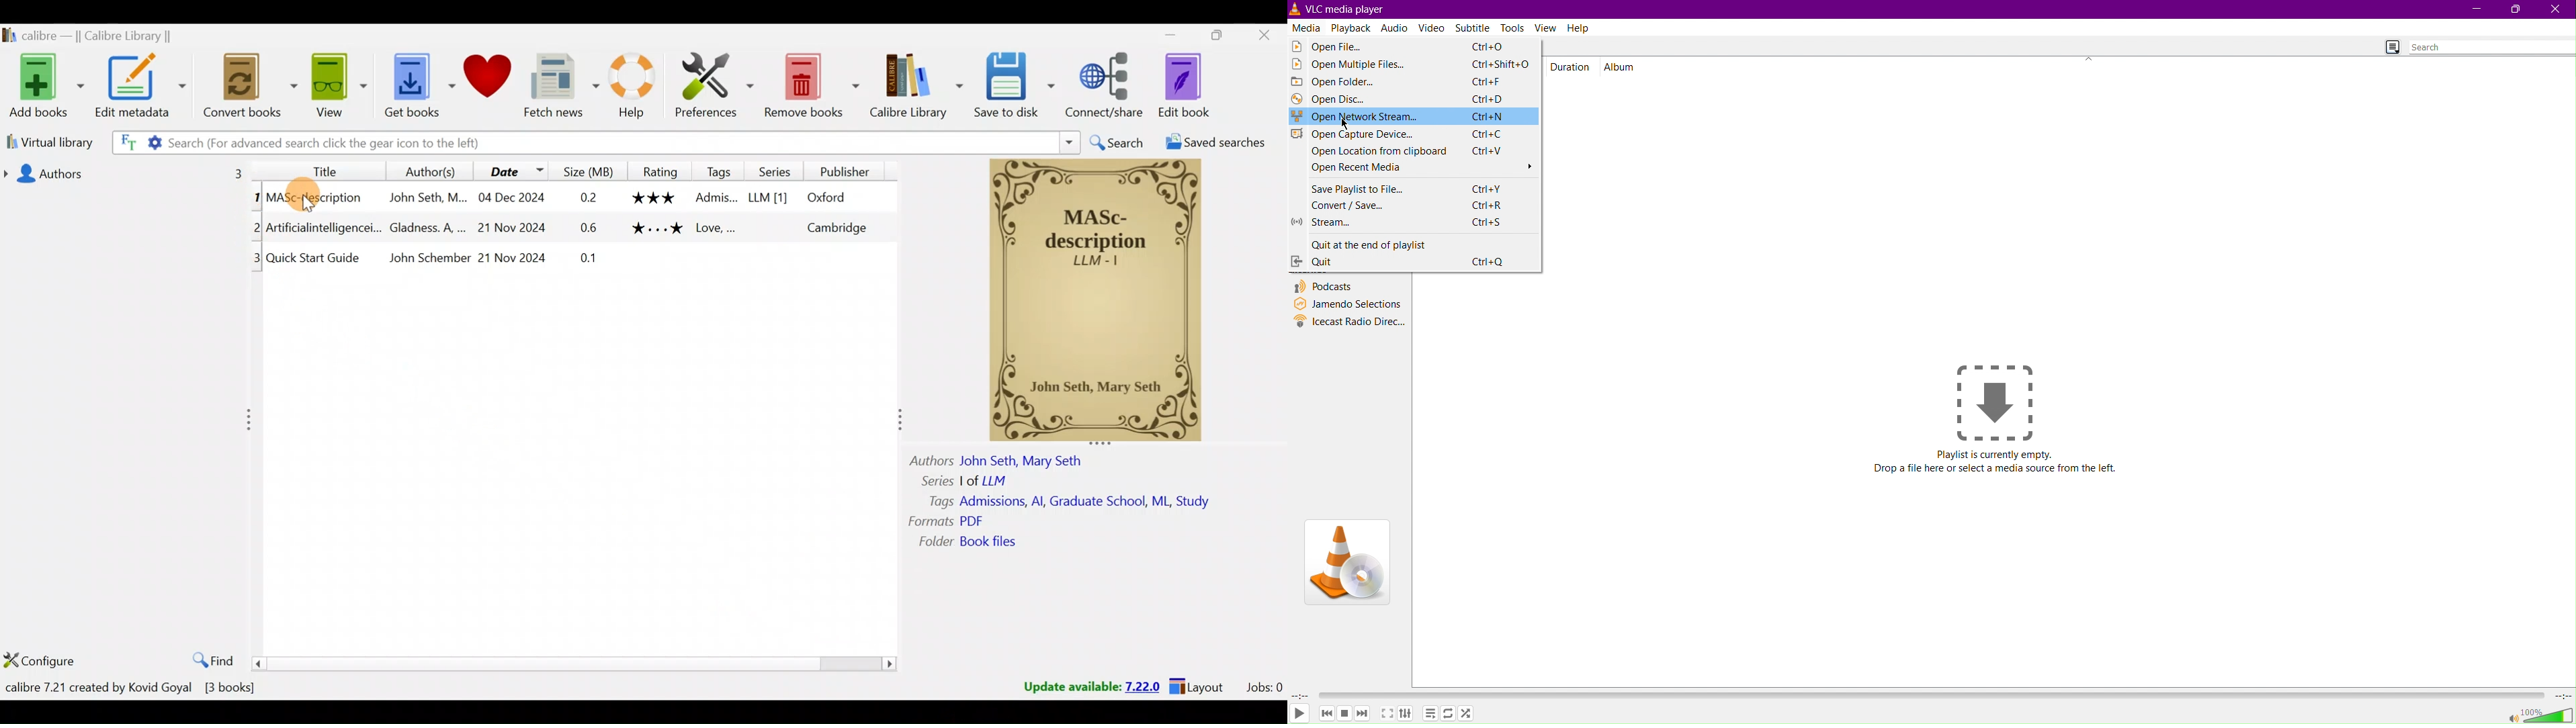 The height and width of the screenshot is (728, 2576). Describe the element at coordinates (1350, 66) in the screenshot. I see `Open Multiple Files` at that location.